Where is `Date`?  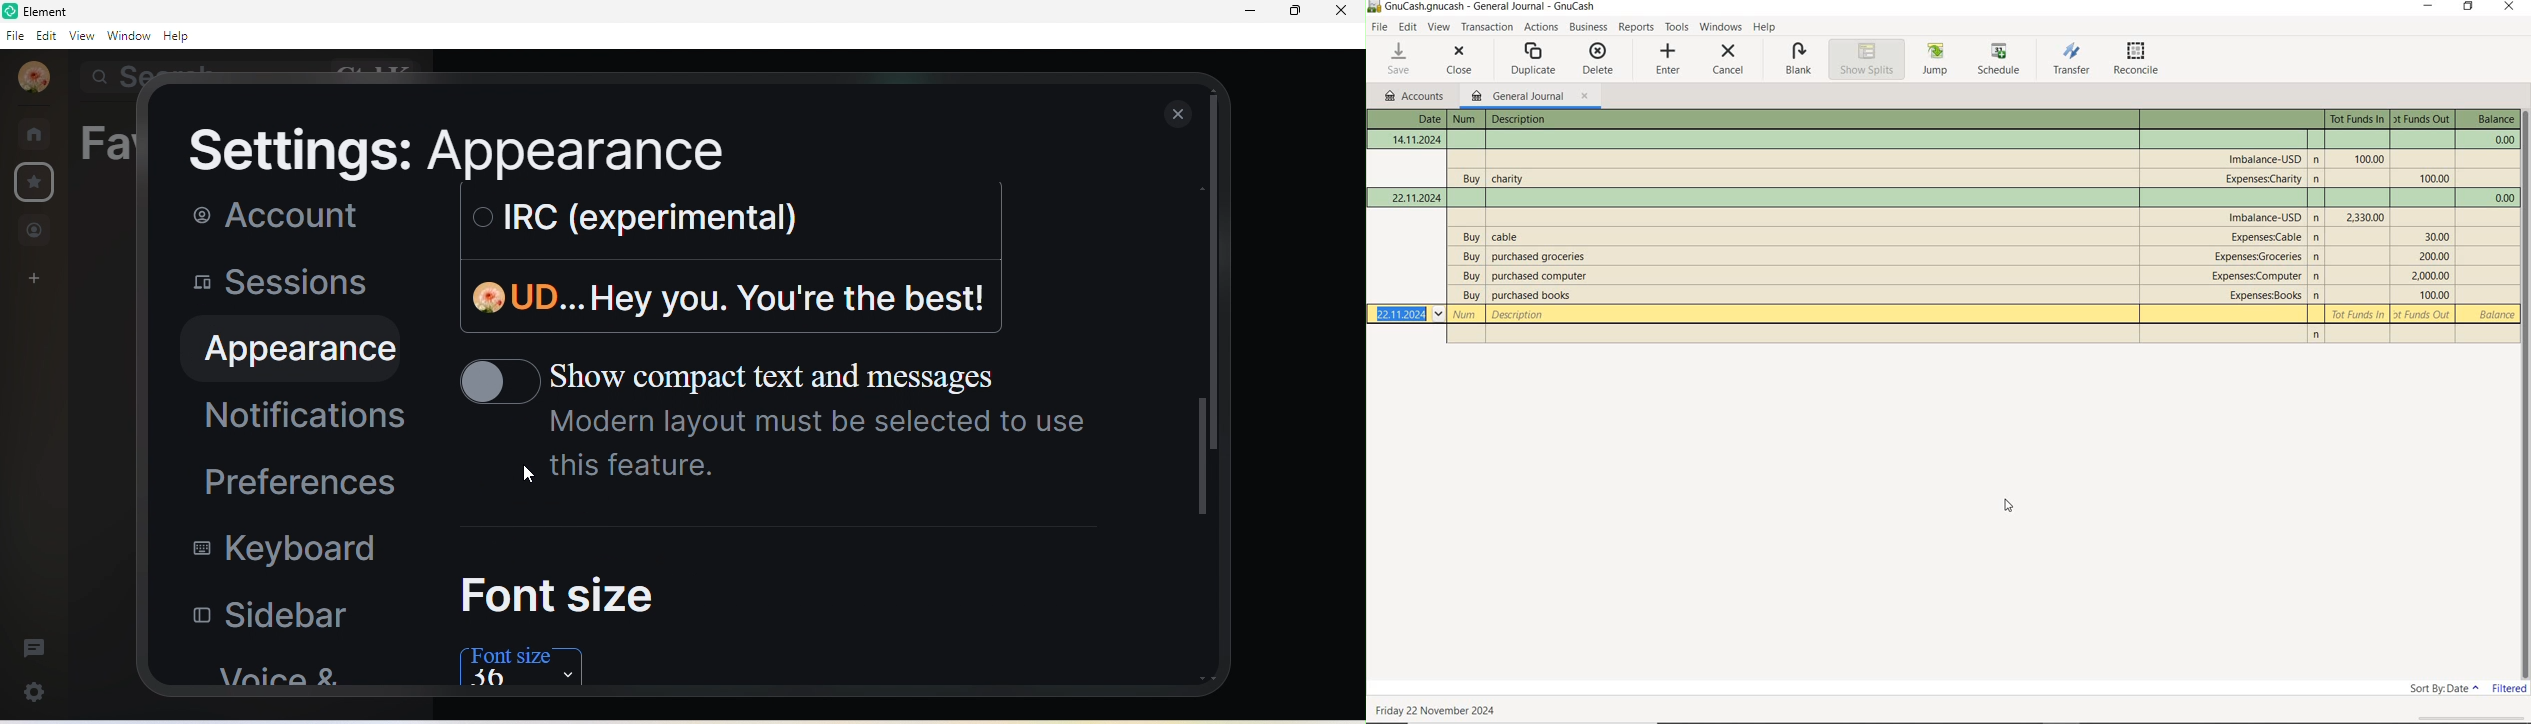
Date is located at coordinates (1417, 140).